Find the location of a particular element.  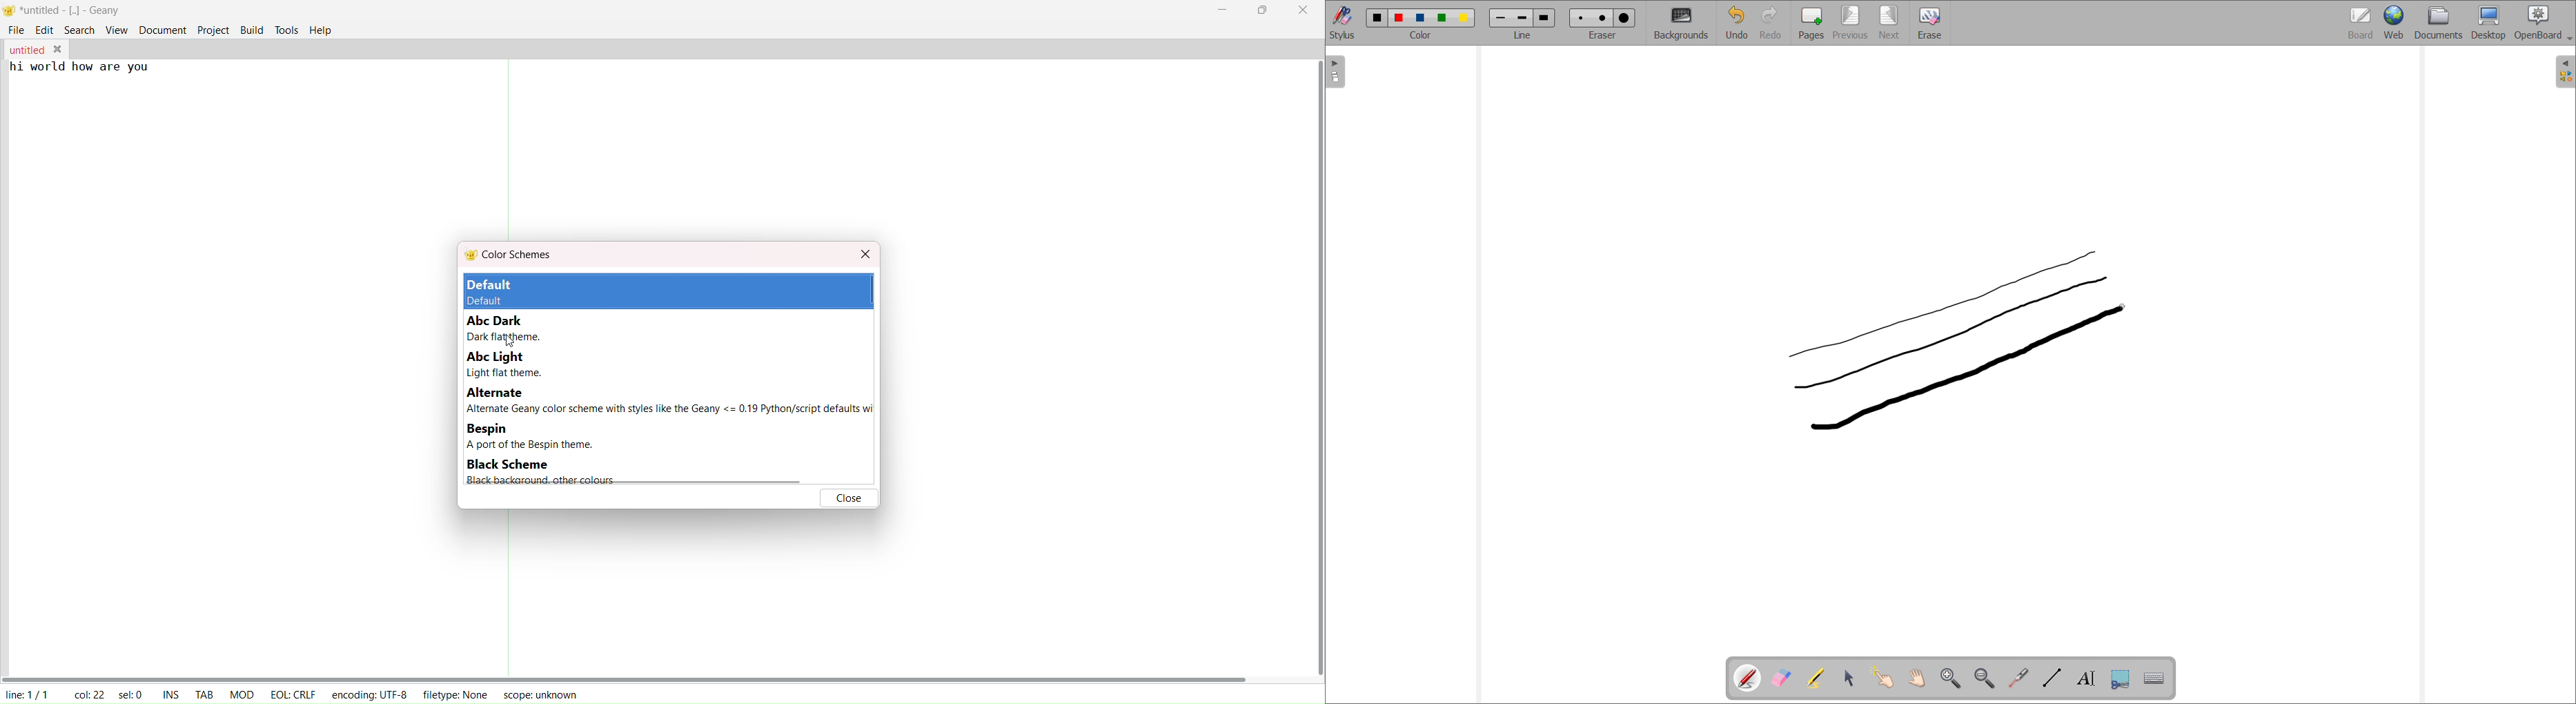

eol crlf is located at coordinates (290, 694).